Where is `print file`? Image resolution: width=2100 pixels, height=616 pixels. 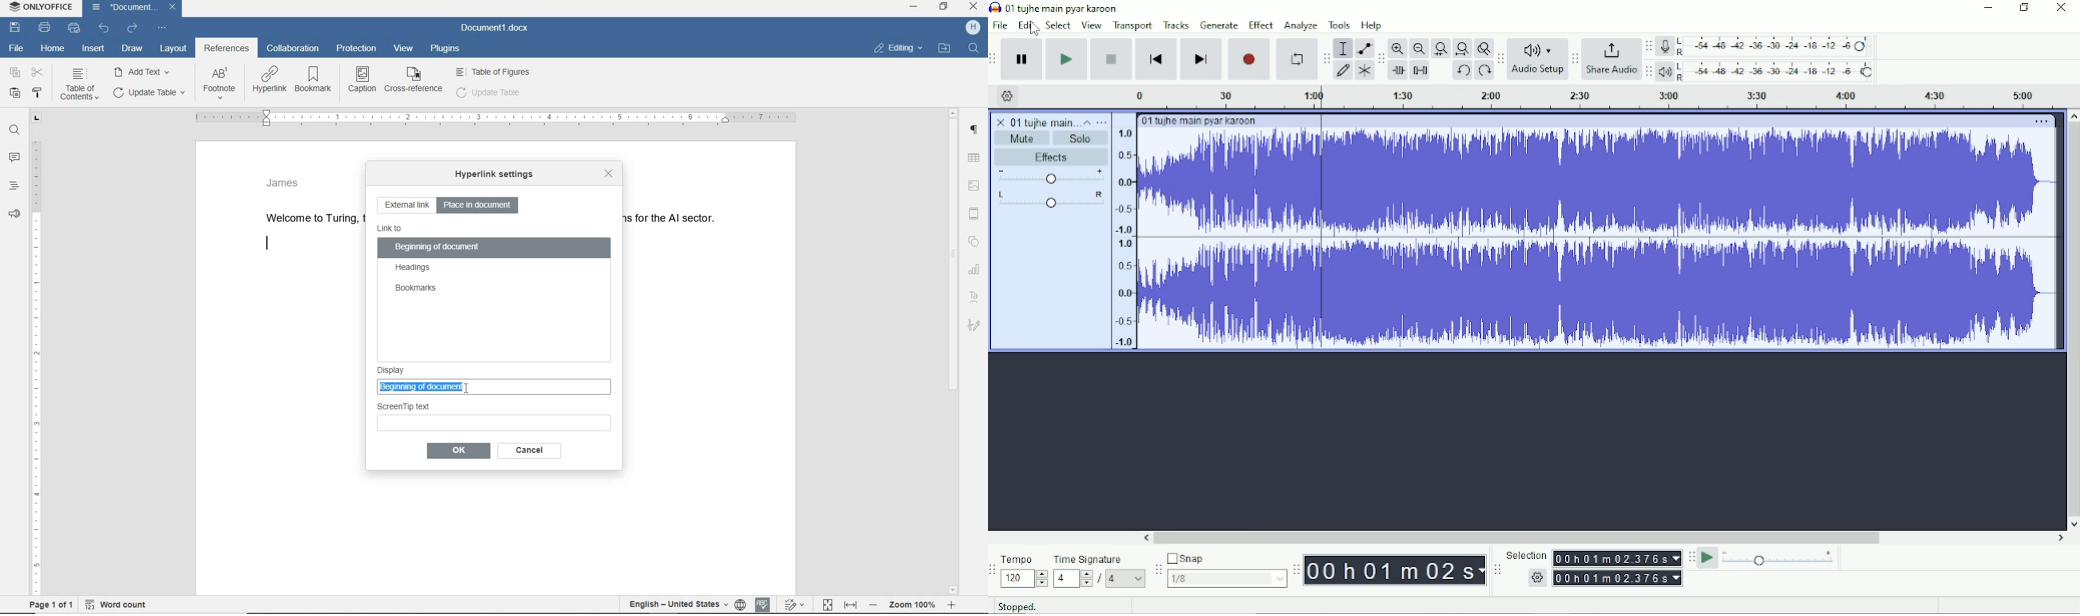 print file is located at coordinates (45, 28).